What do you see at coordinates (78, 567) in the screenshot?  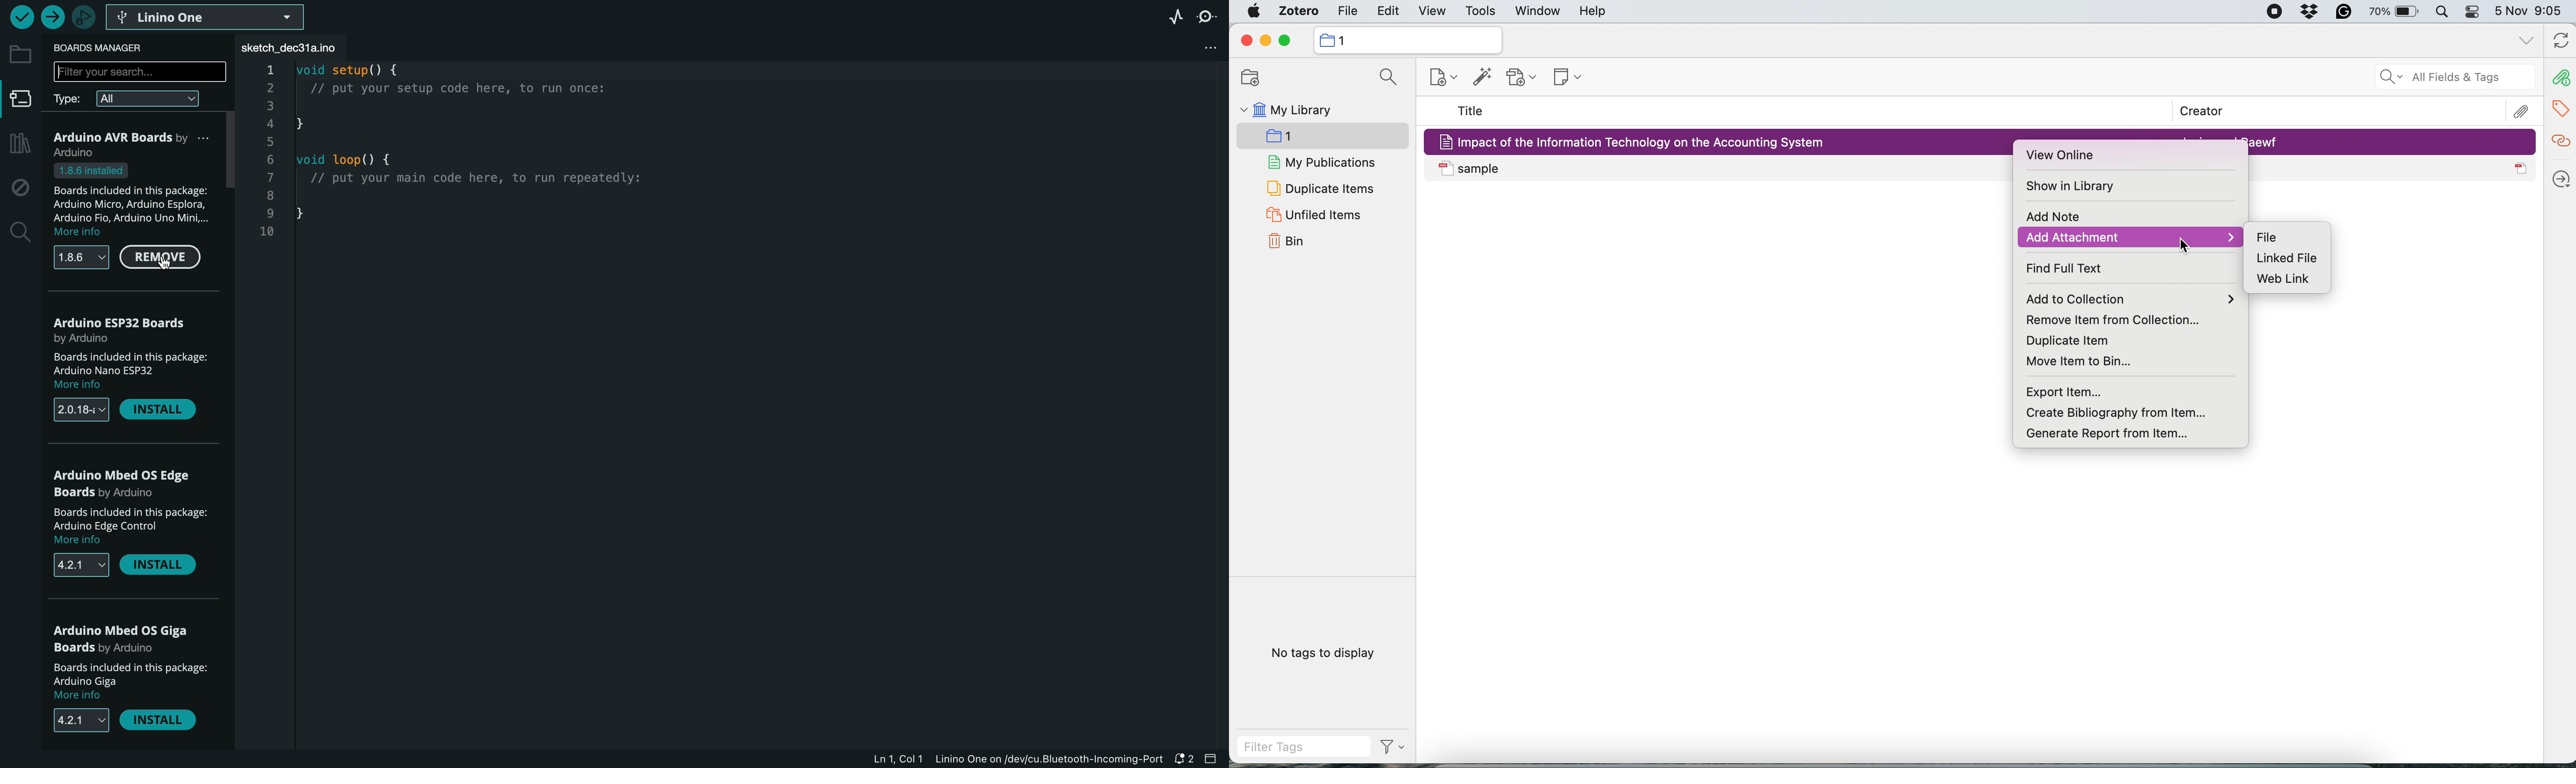 I see `versions` at bounding box center [78, 567].